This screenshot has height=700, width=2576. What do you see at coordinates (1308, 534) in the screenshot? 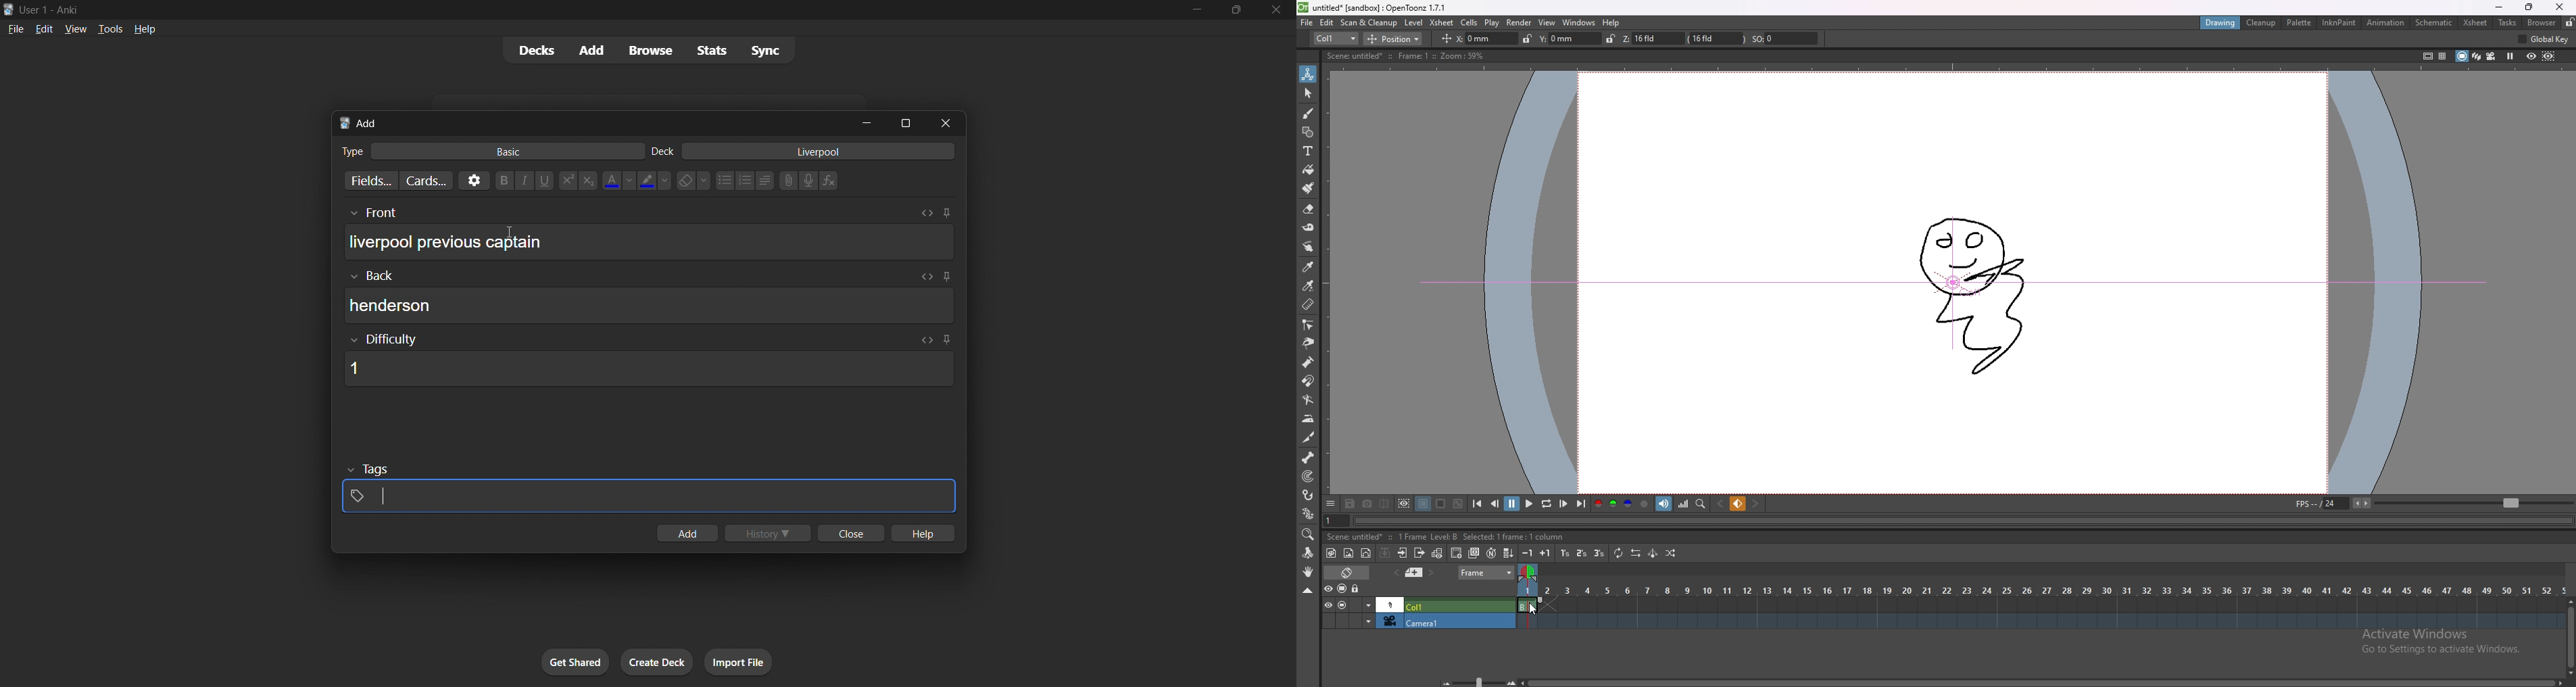
I see `zoom` at bounding box center [1308, 534].